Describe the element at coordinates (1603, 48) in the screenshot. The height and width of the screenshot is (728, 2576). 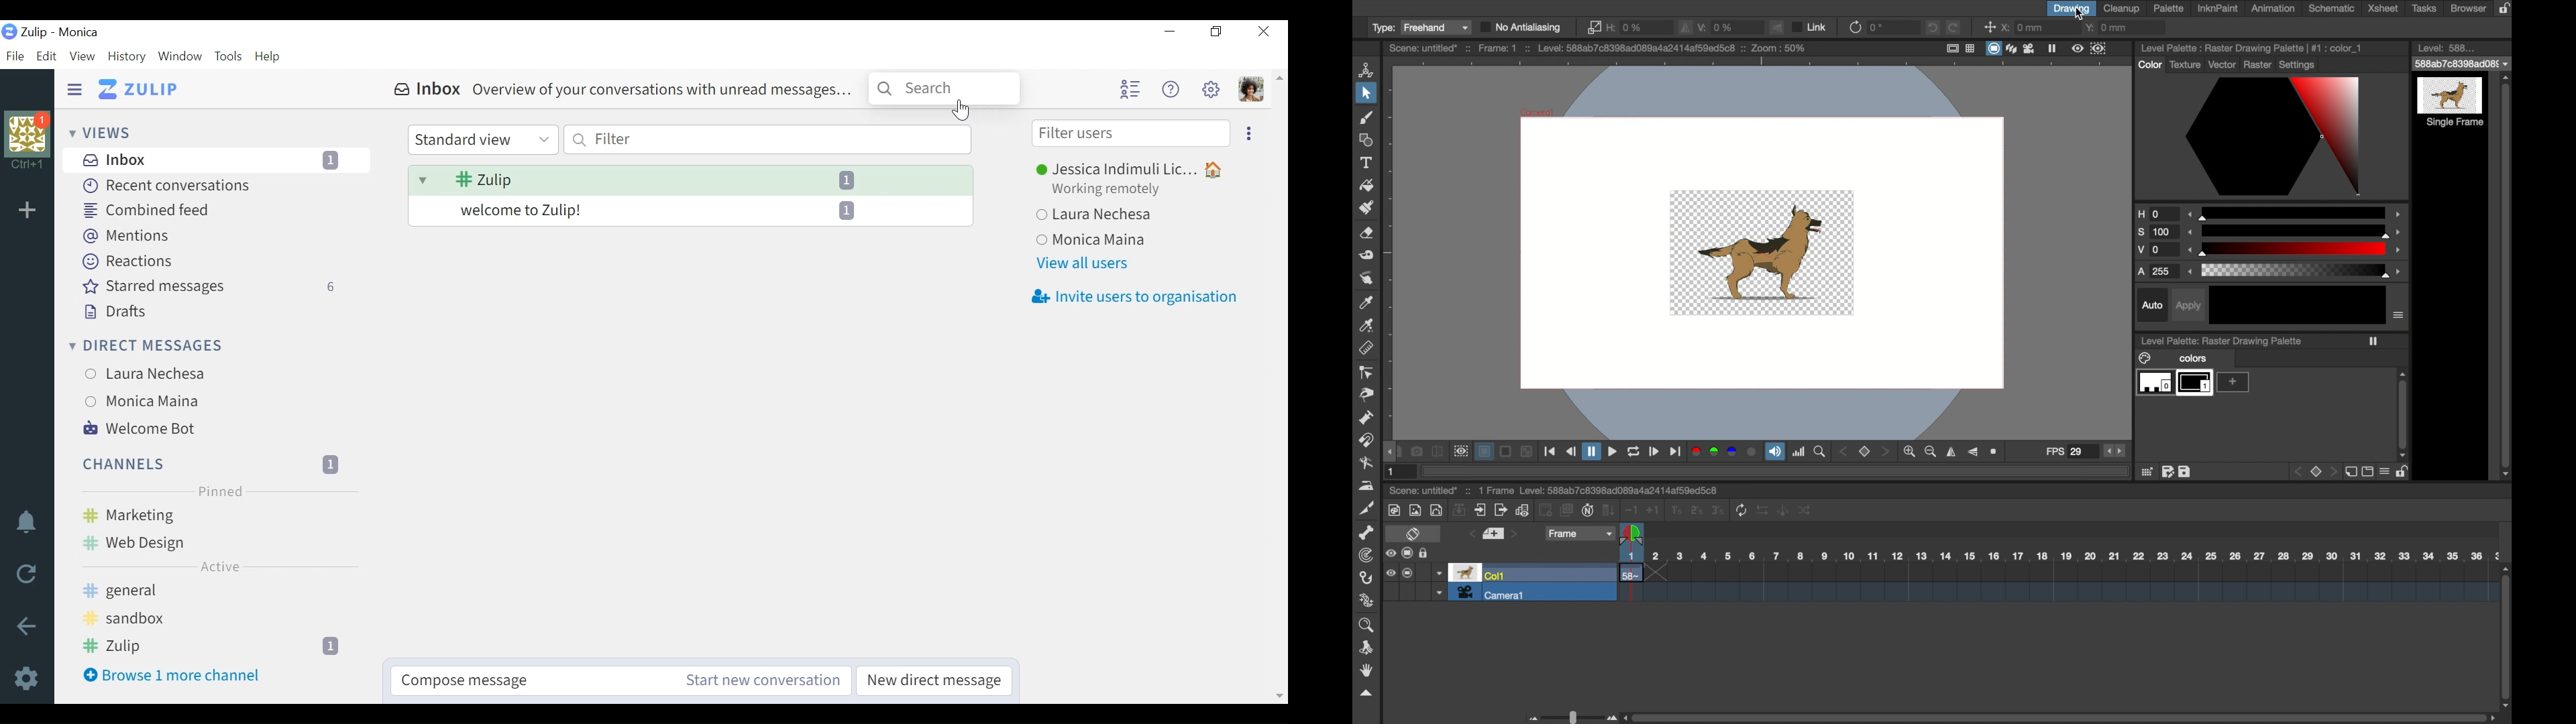
I see `description` at that location.